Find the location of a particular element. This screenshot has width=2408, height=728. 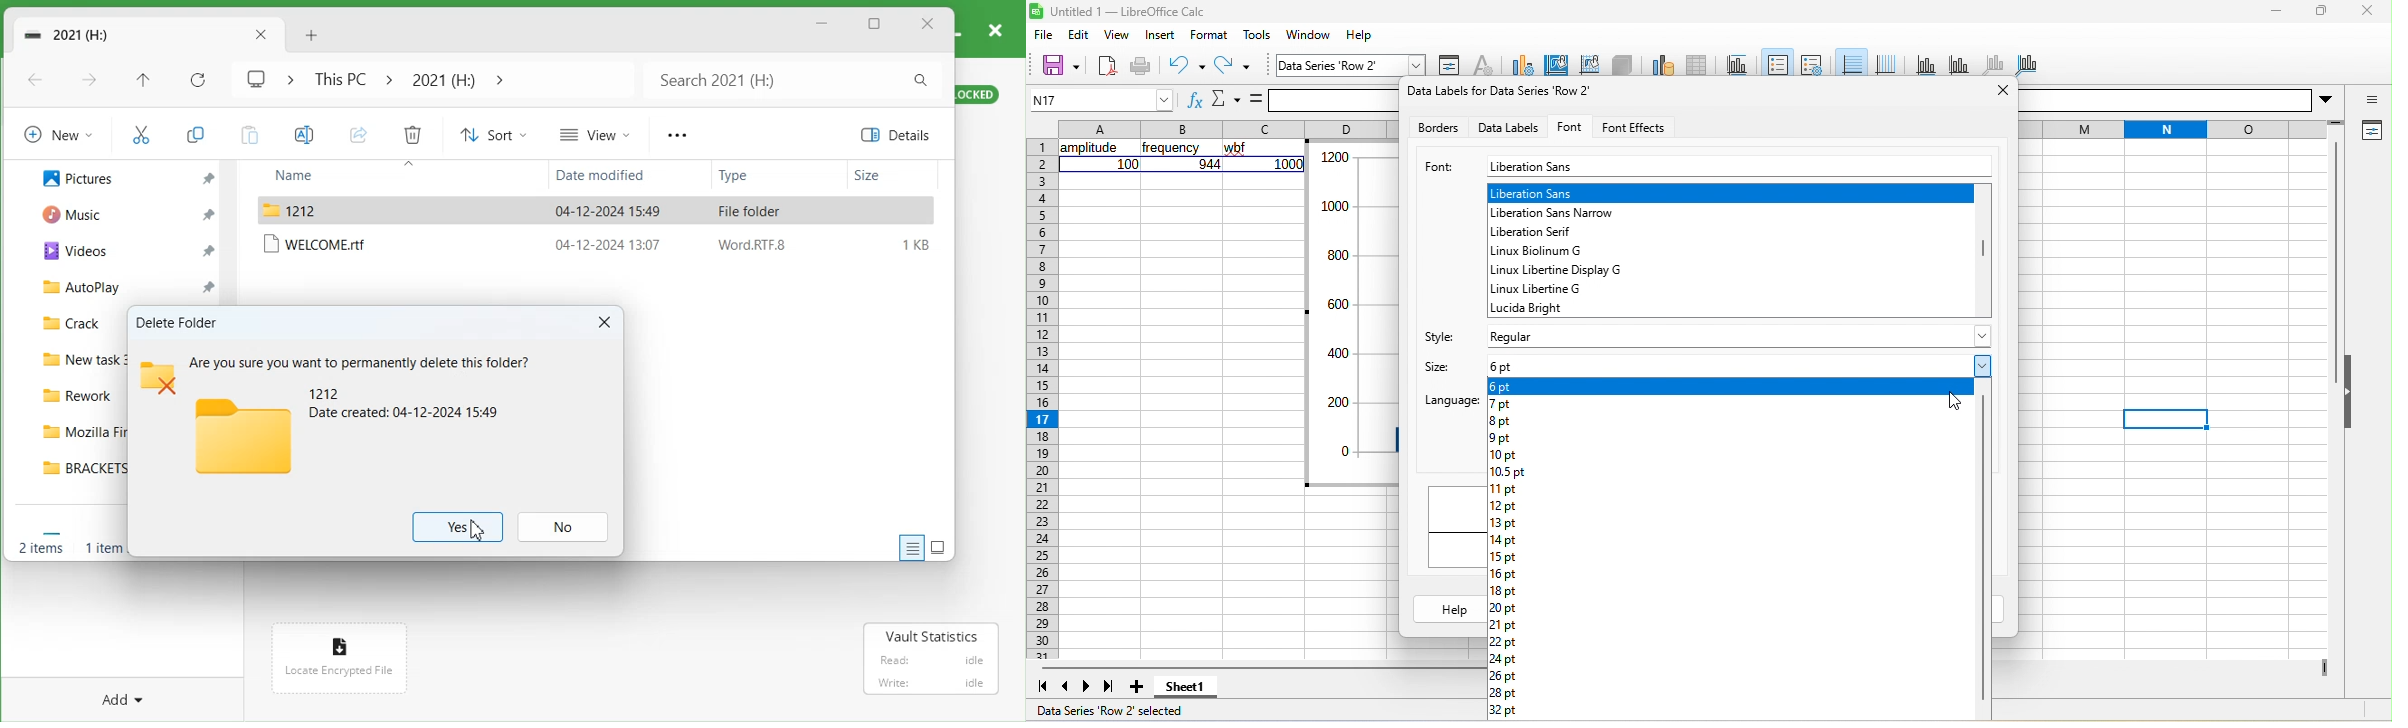

100 is located at coordinates (1128, 164).